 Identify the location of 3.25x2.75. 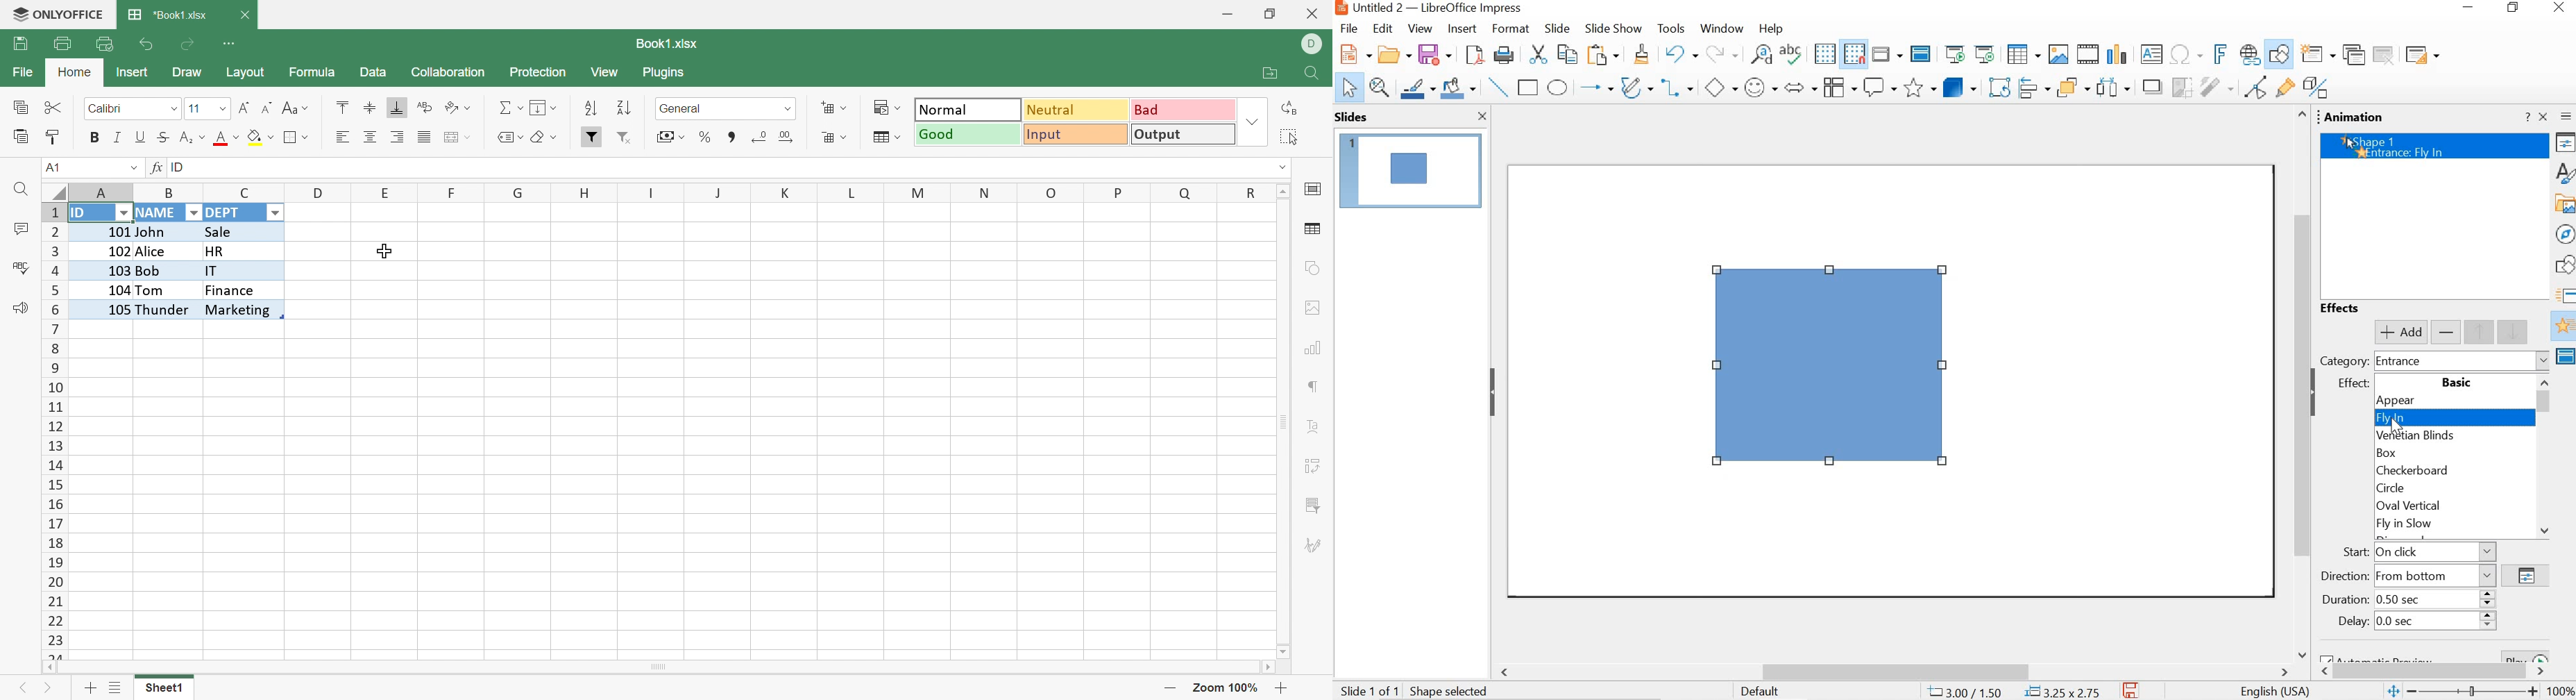
(2063, 690).